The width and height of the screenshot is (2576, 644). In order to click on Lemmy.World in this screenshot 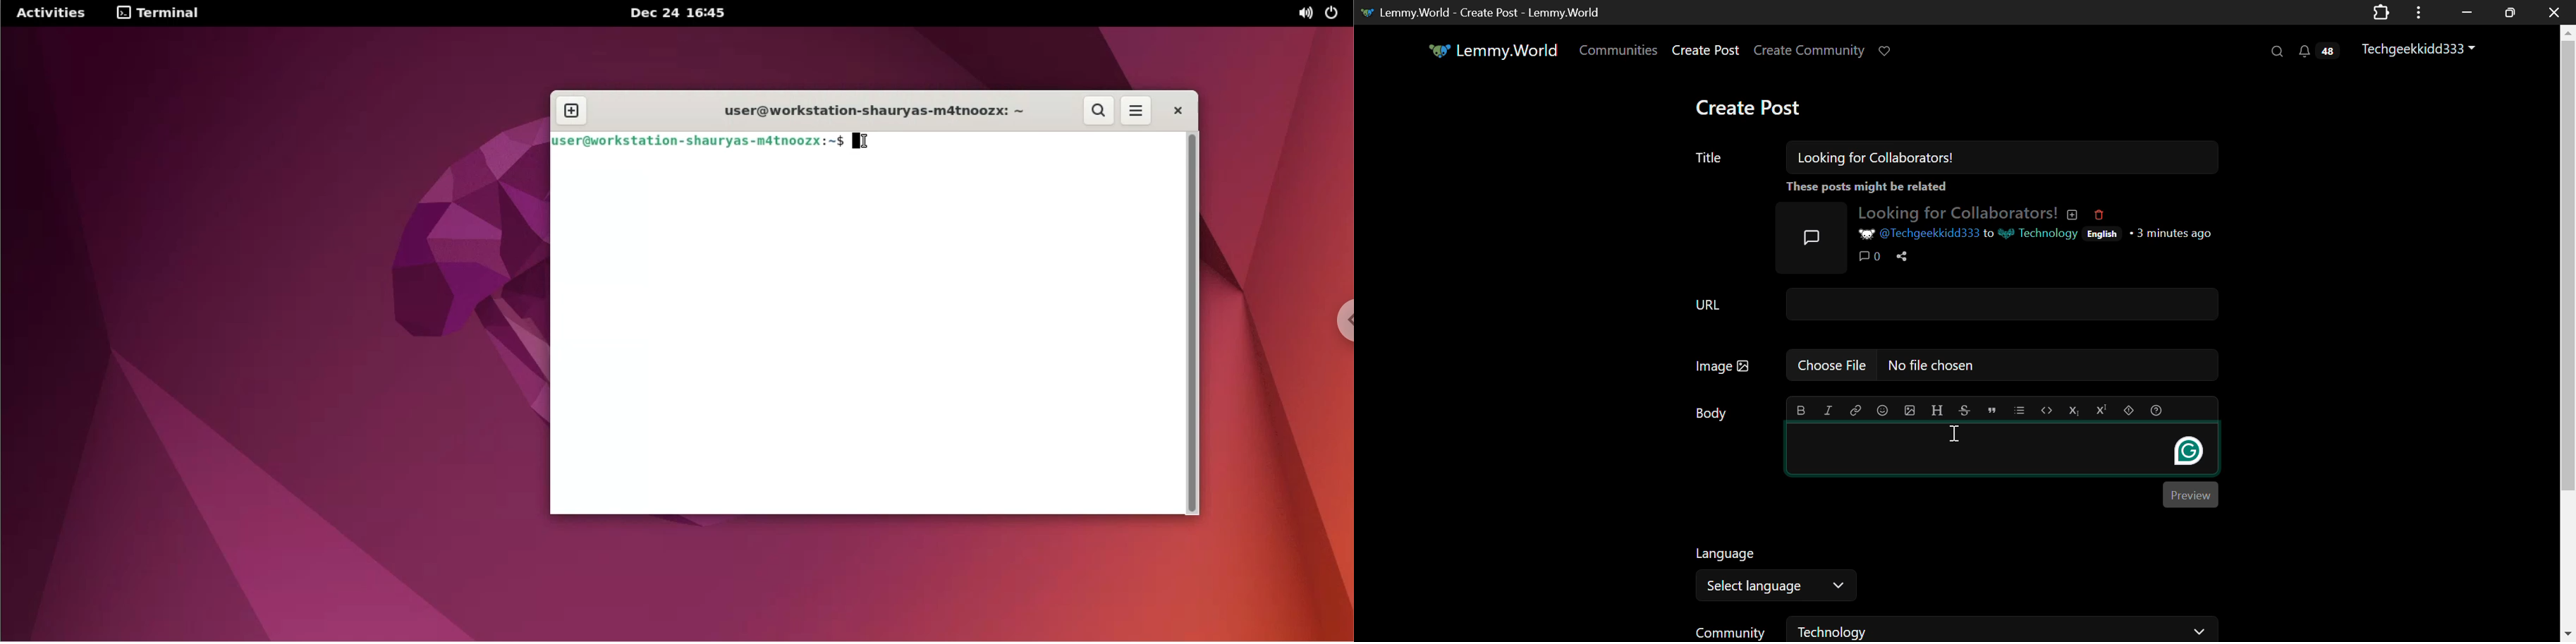, I will do `click(1491, 51)`.